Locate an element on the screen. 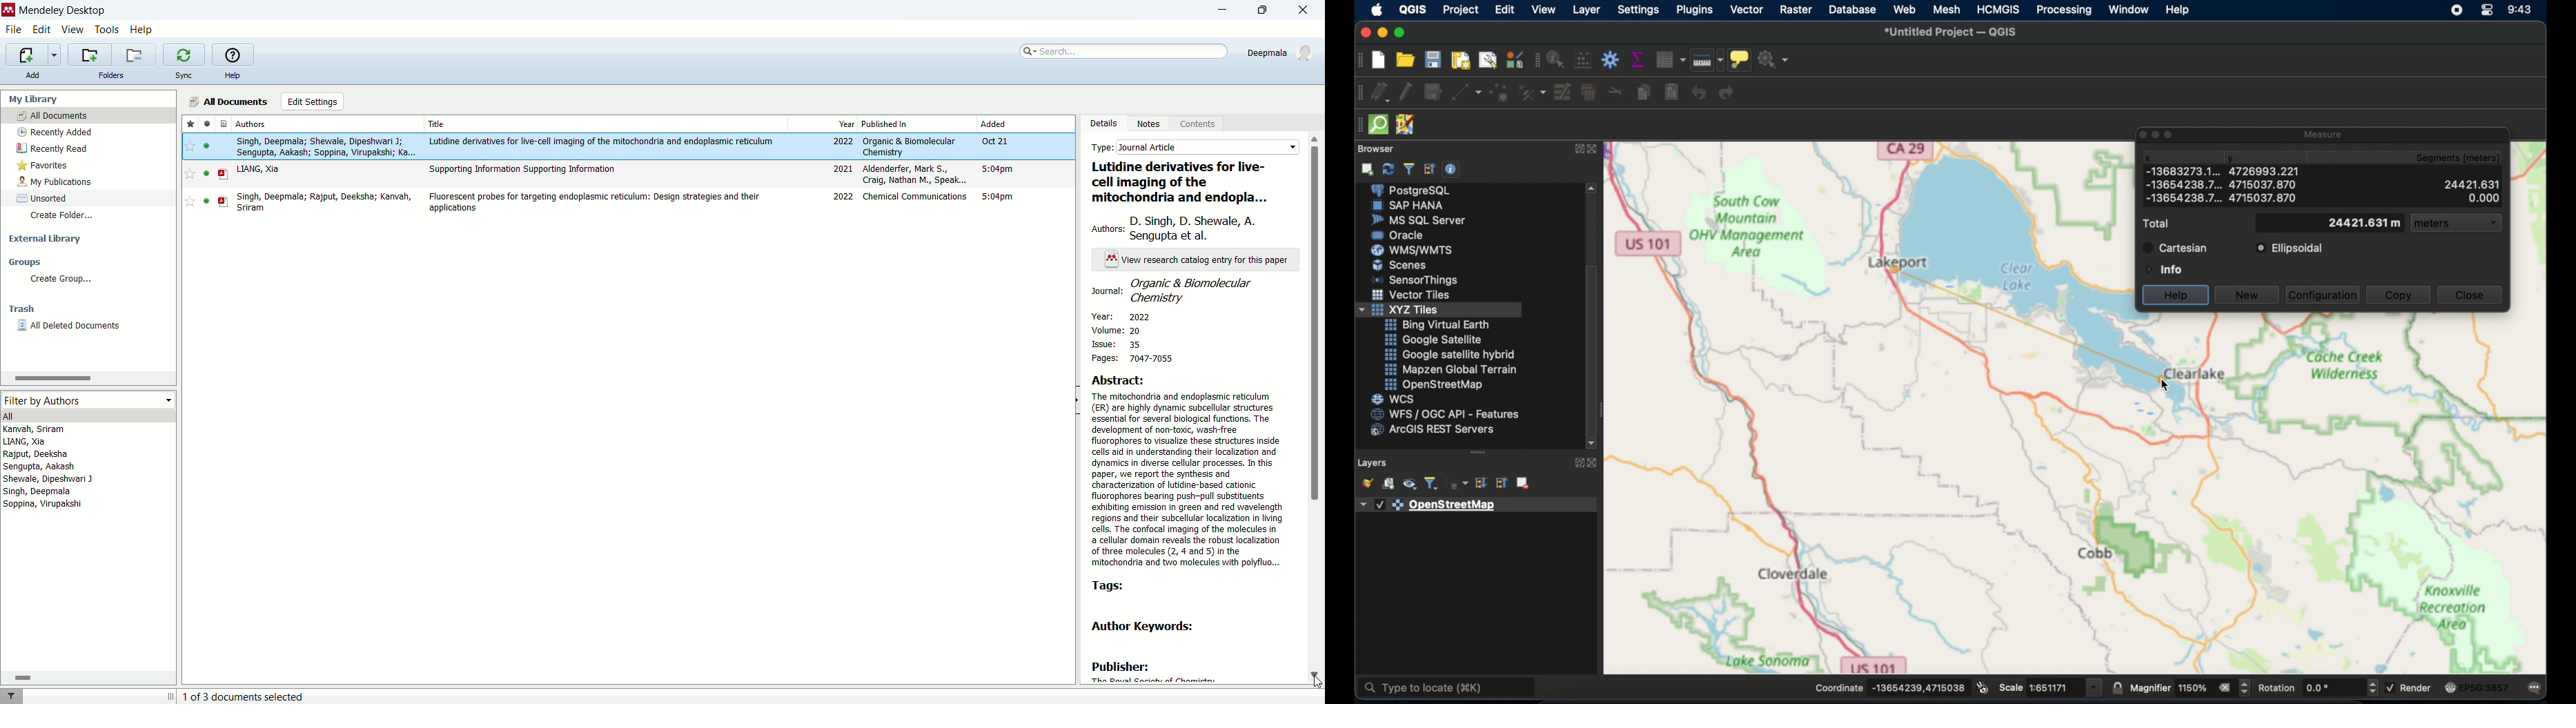 This screenshot has width=2576, height=728. EPSG:3857 is located at coordinates (2477, 686).